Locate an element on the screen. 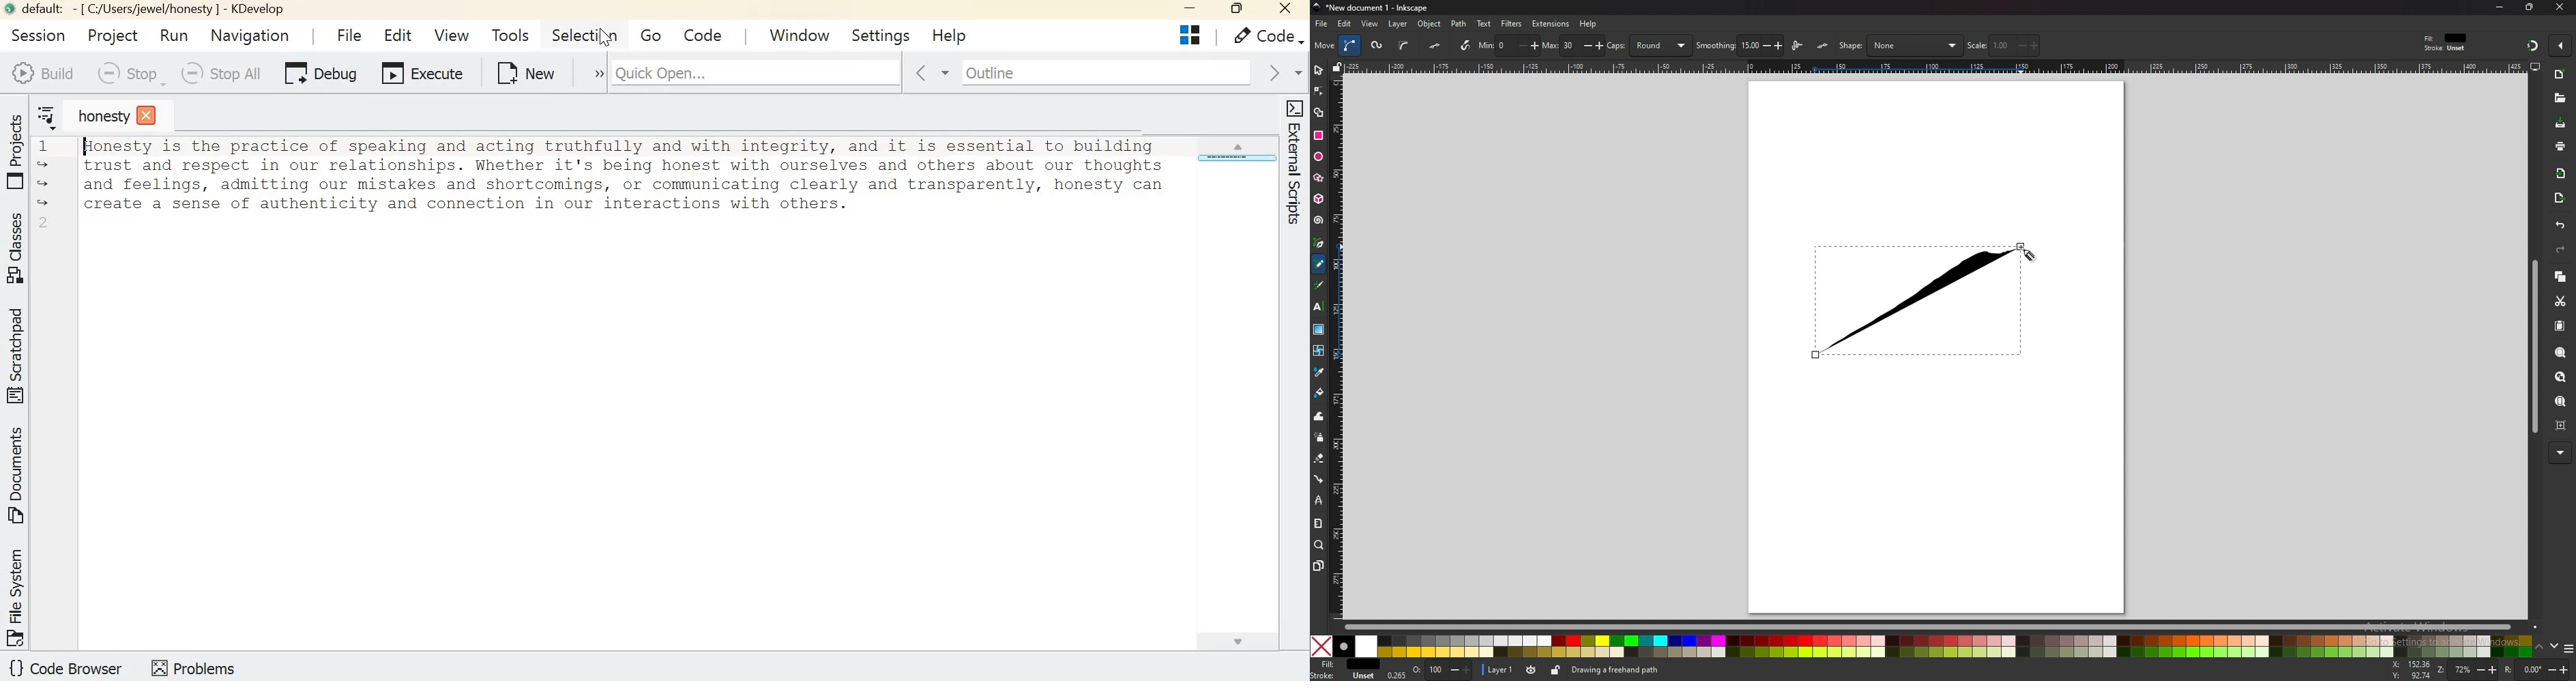 The width and height of the screenshot is (2576, 700). title is located at coordinates (1372, 8).